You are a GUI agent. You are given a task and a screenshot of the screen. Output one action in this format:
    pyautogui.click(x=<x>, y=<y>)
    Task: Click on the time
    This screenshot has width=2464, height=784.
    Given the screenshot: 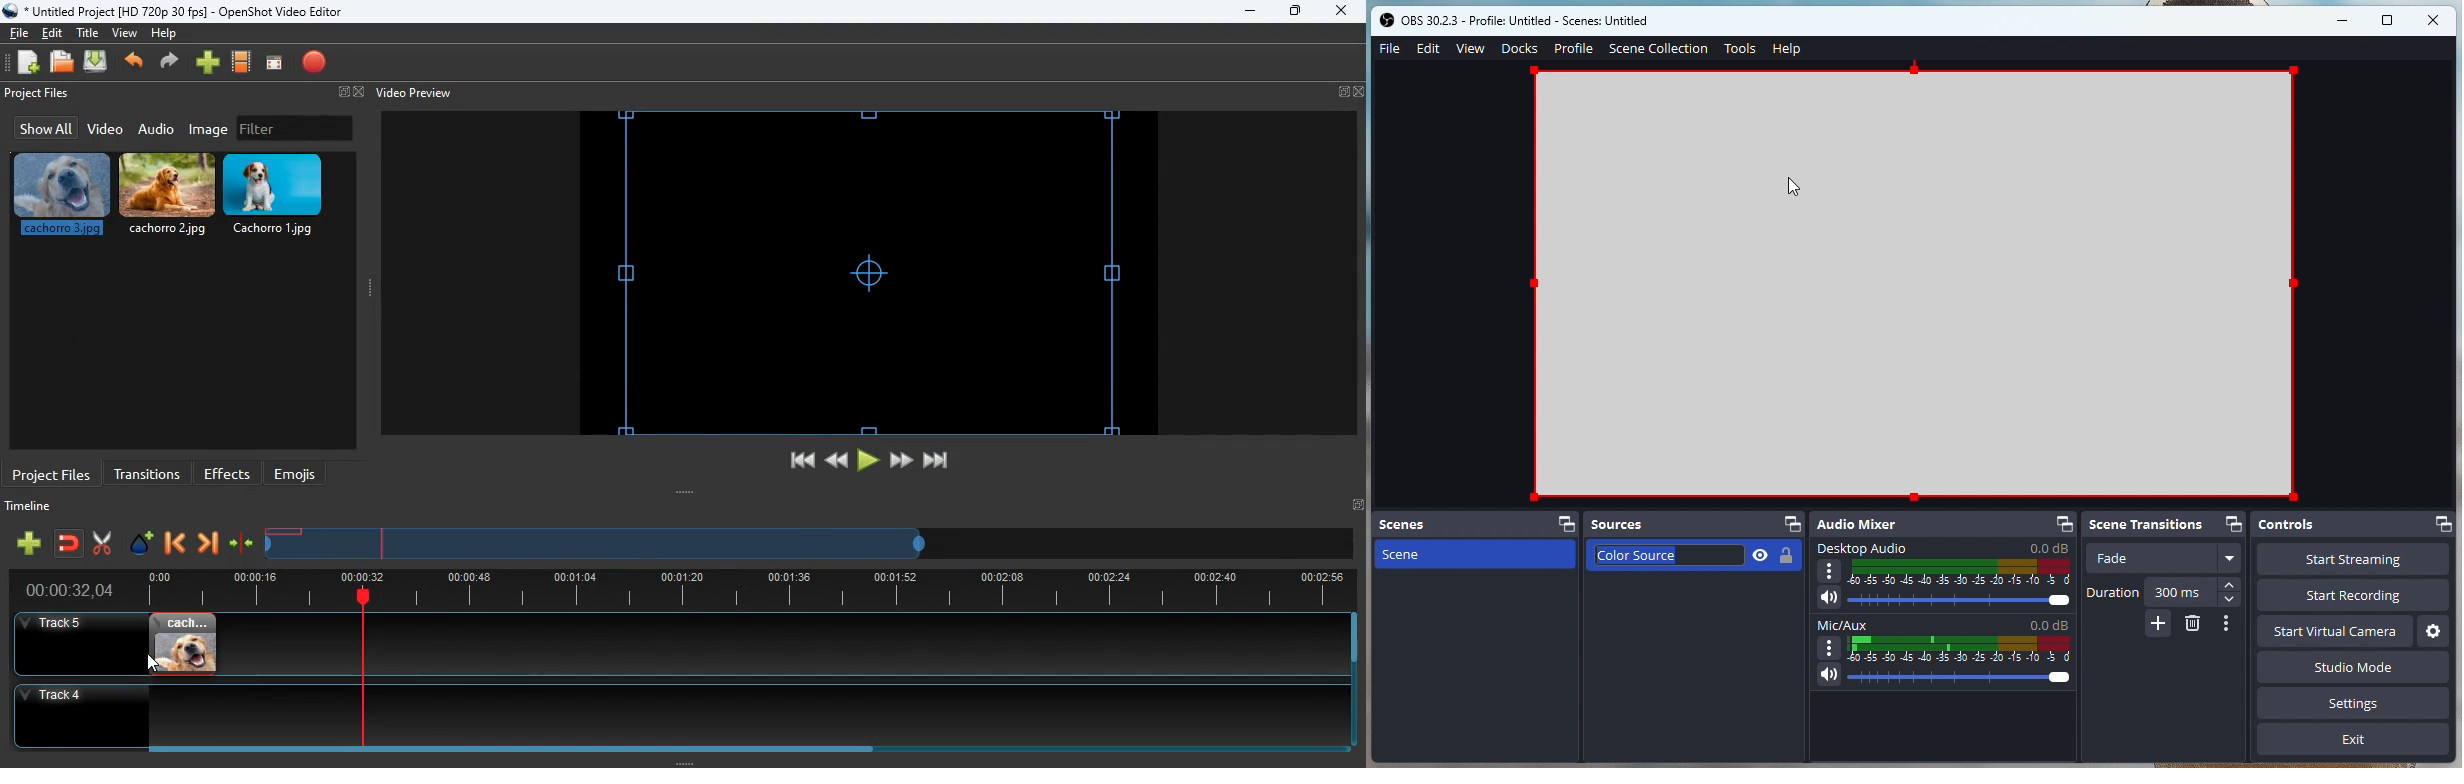 What is the action you would take?
    pyautogui.click(x=61, y=590)
    